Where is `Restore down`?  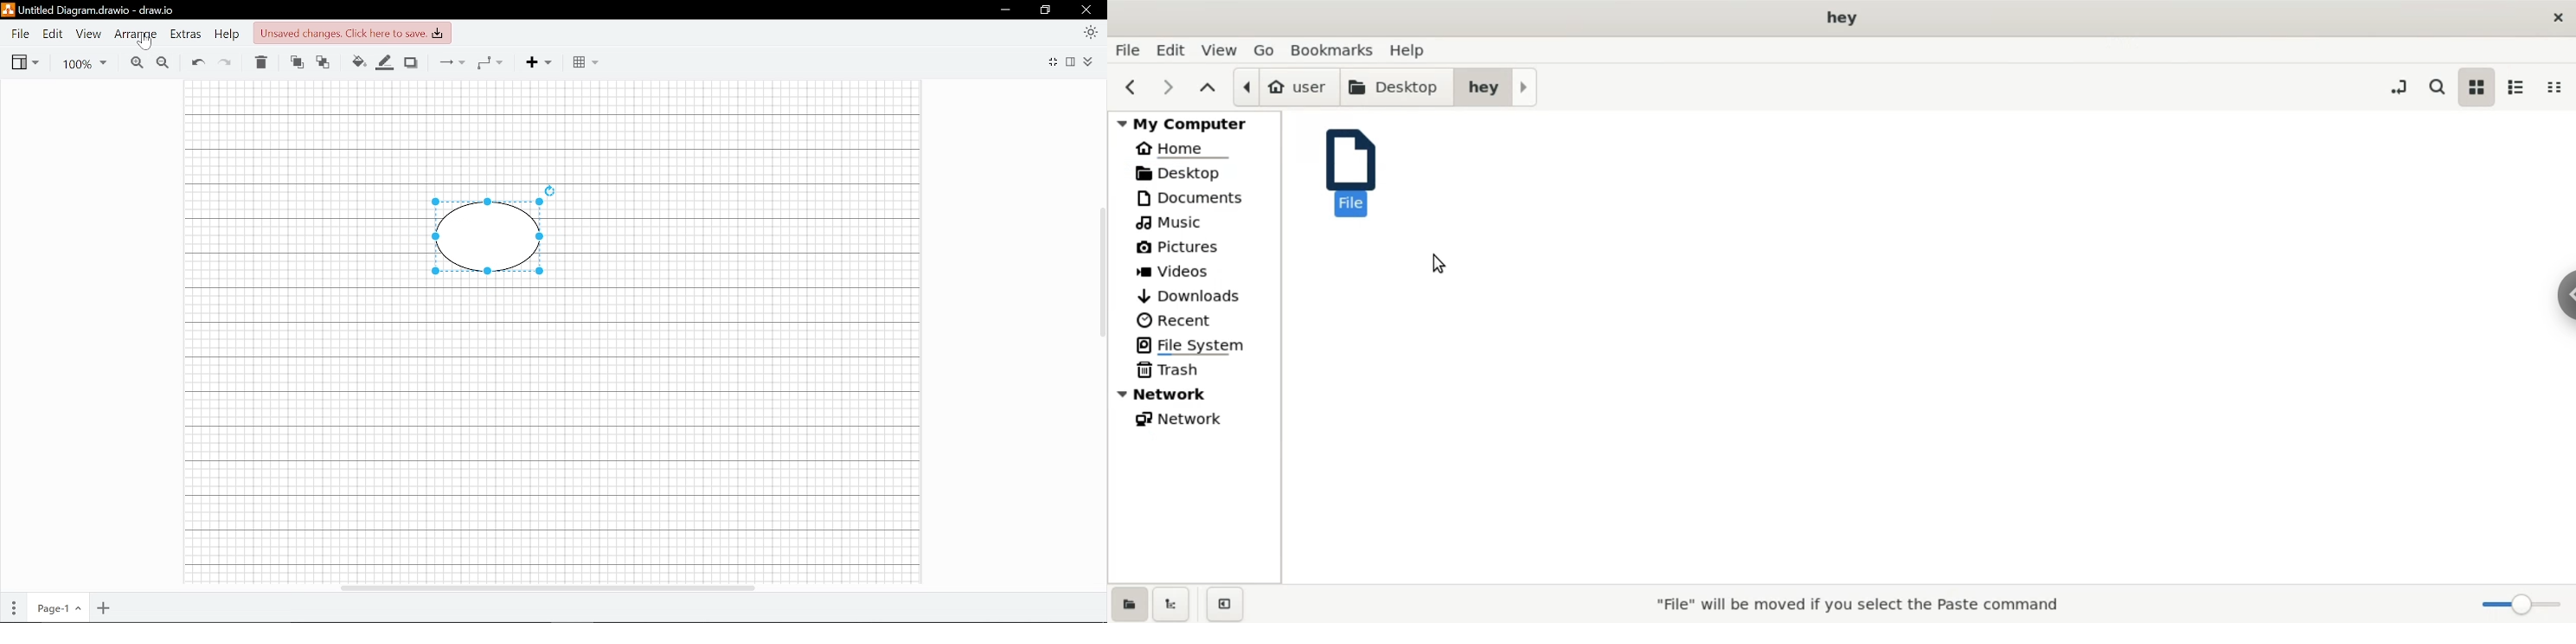 Restore down is located at coordinates (1046, 11).